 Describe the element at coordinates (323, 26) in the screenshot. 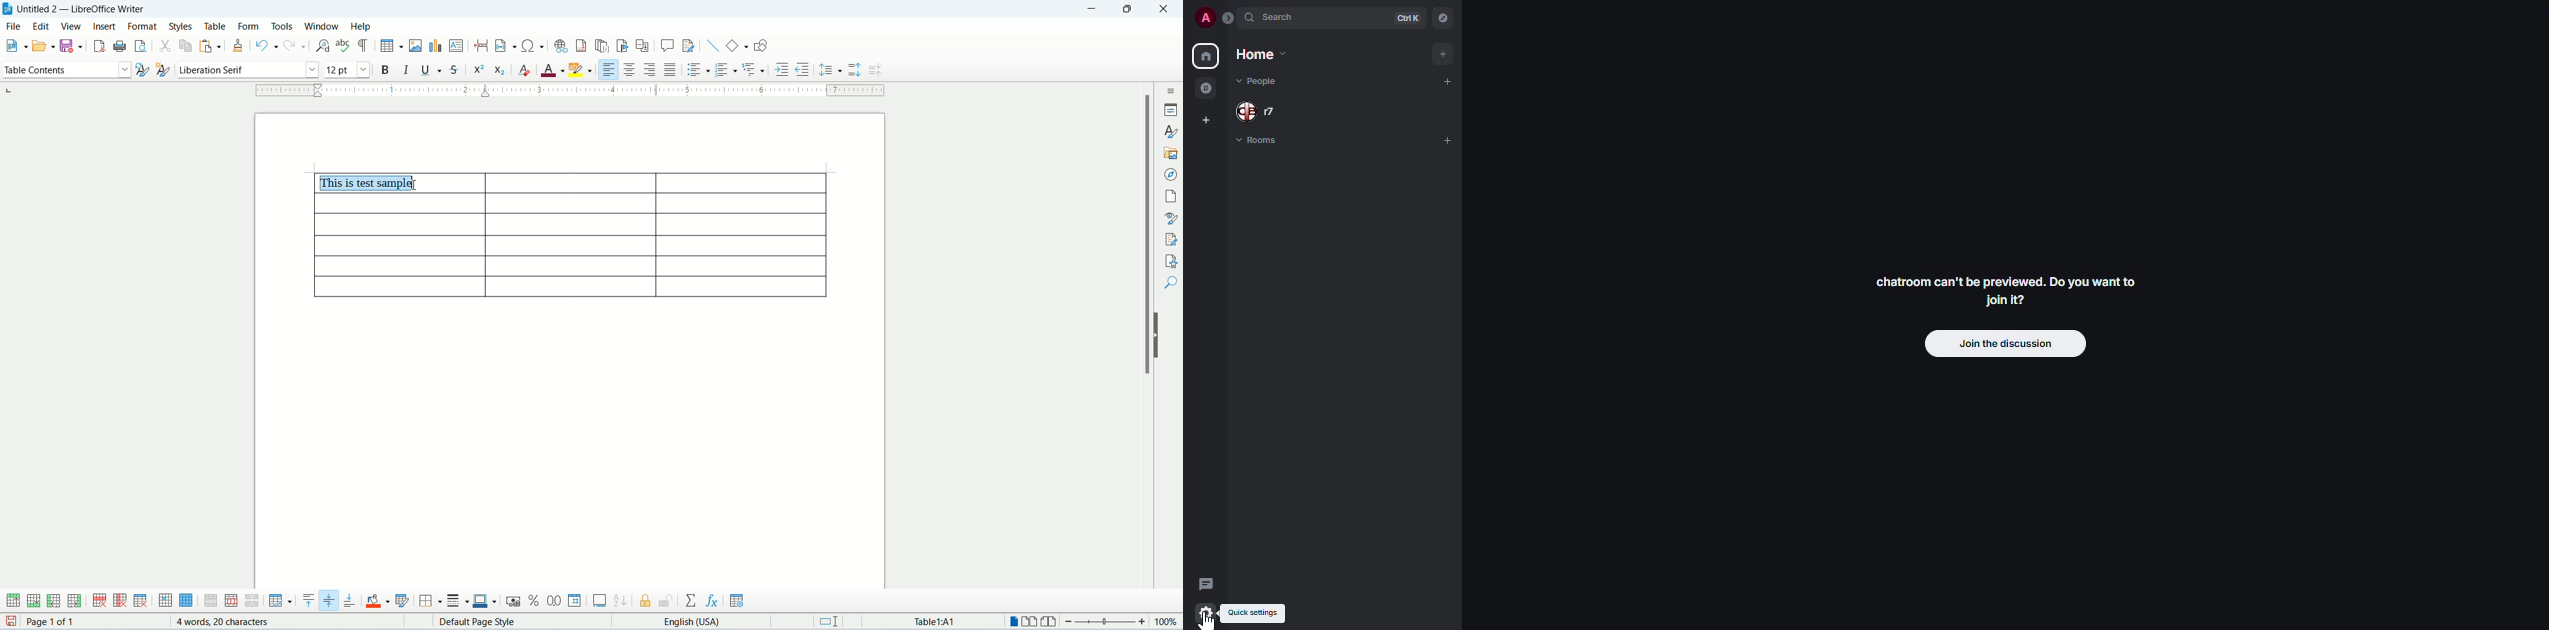

I see `window` at that location.